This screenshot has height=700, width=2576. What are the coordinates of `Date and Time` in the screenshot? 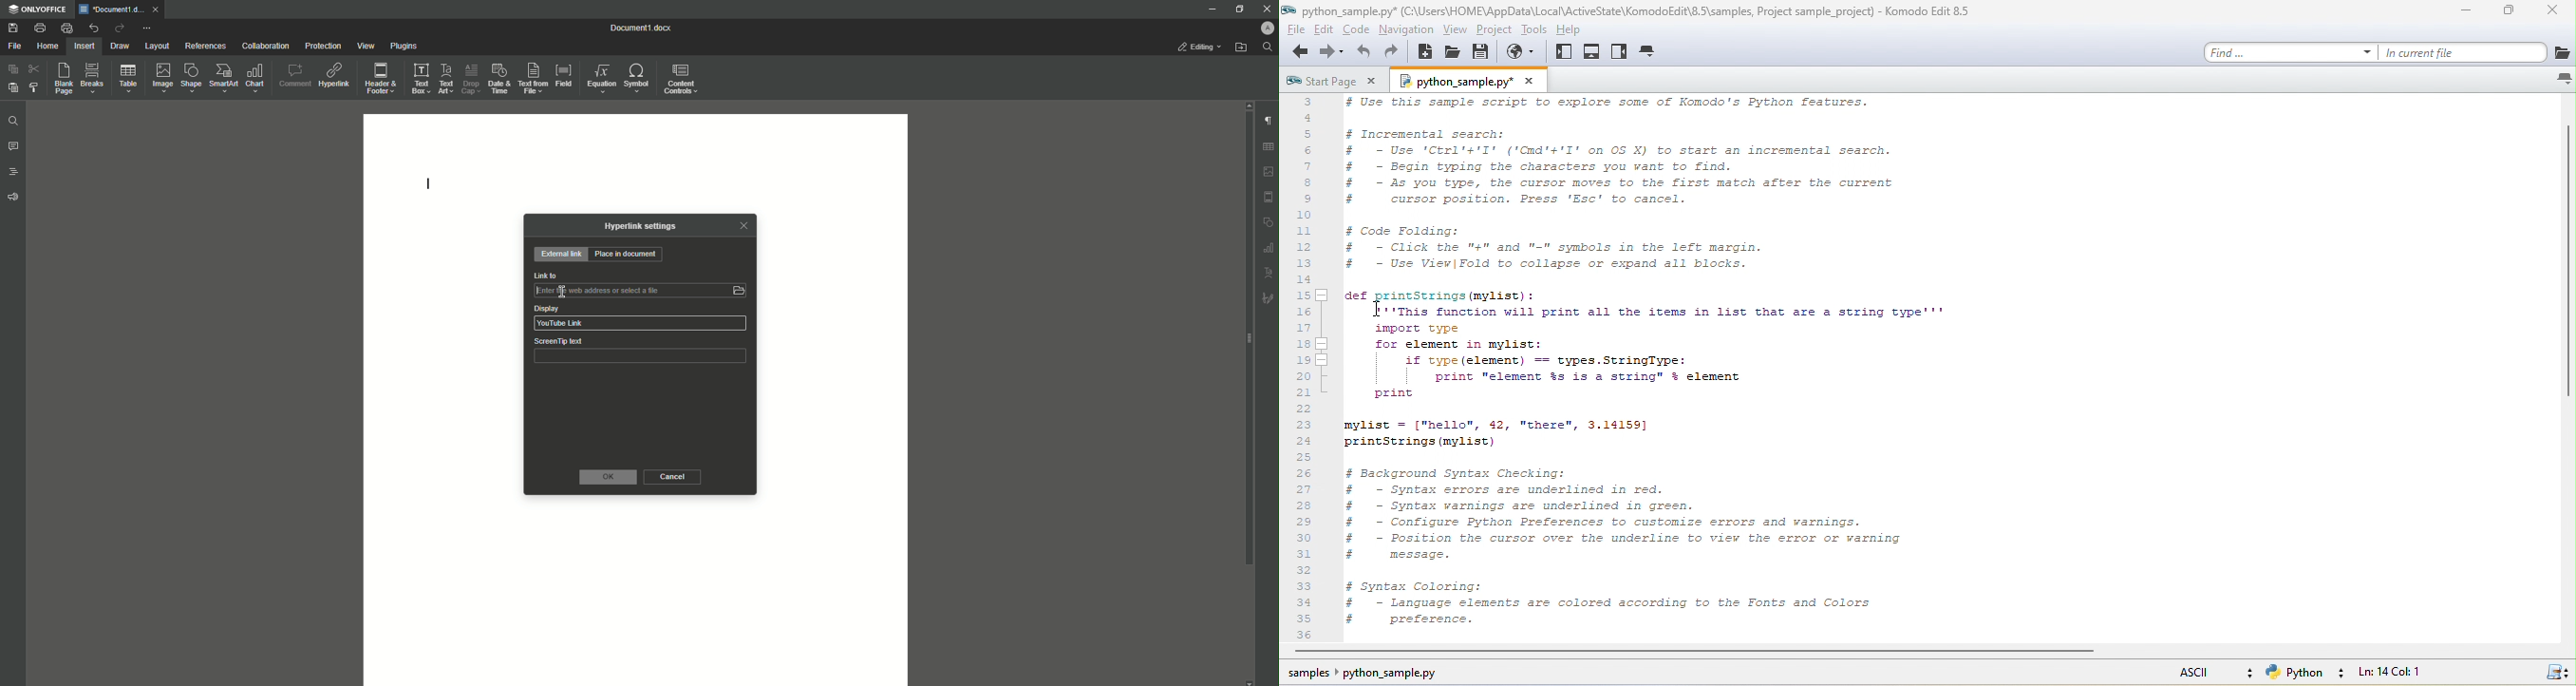 It's located at (499, 79).